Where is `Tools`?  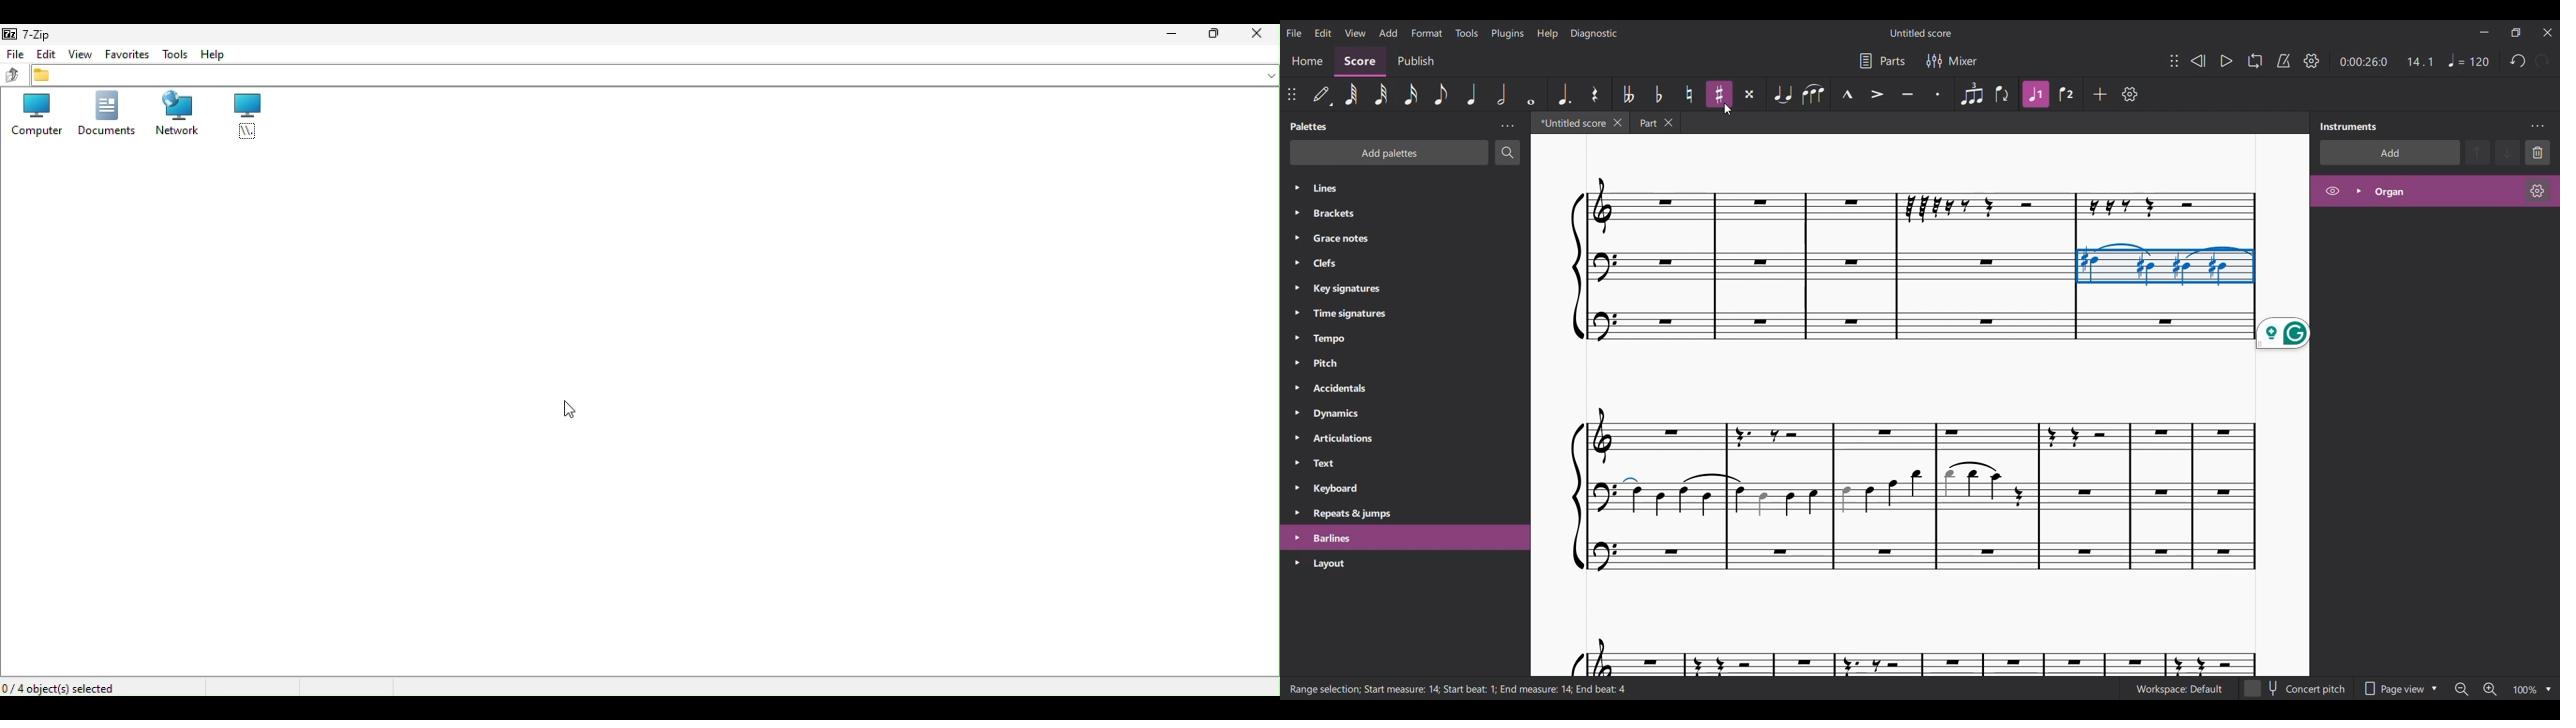 Tools is located at coordinates (172, 53).